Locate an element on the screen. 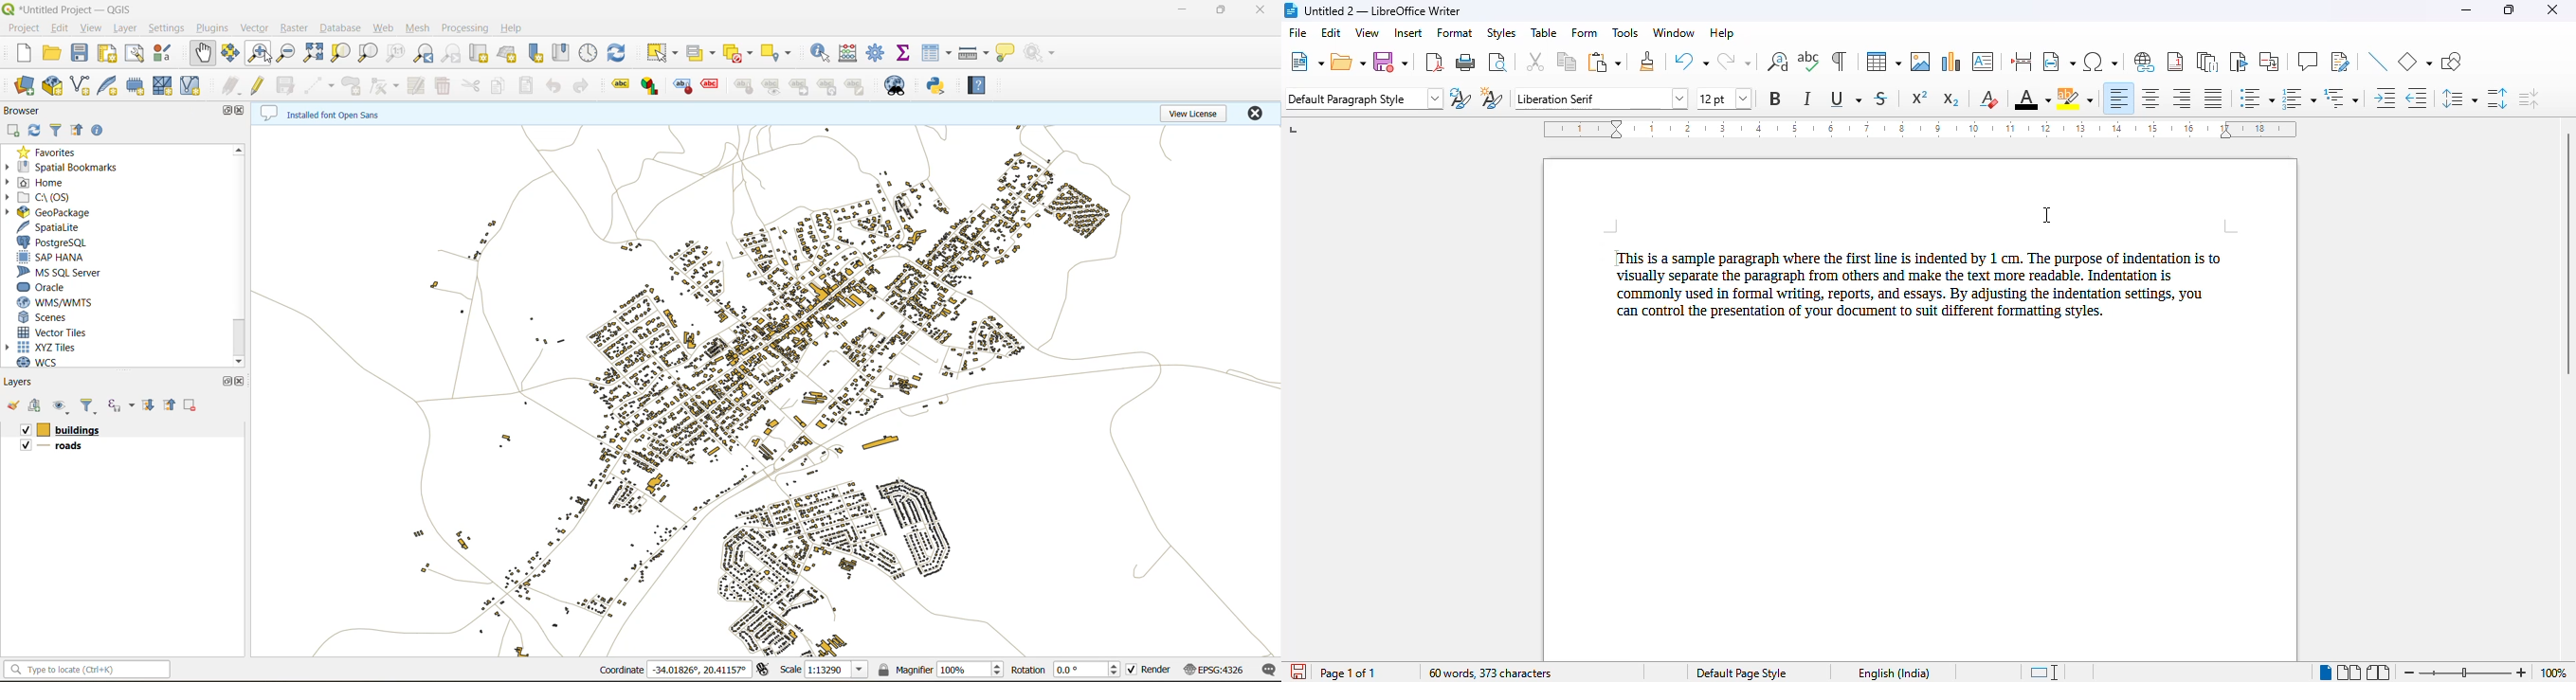 This screenshot has height=700, width=2576. show draw functions is located at coordinates (2453, 62).